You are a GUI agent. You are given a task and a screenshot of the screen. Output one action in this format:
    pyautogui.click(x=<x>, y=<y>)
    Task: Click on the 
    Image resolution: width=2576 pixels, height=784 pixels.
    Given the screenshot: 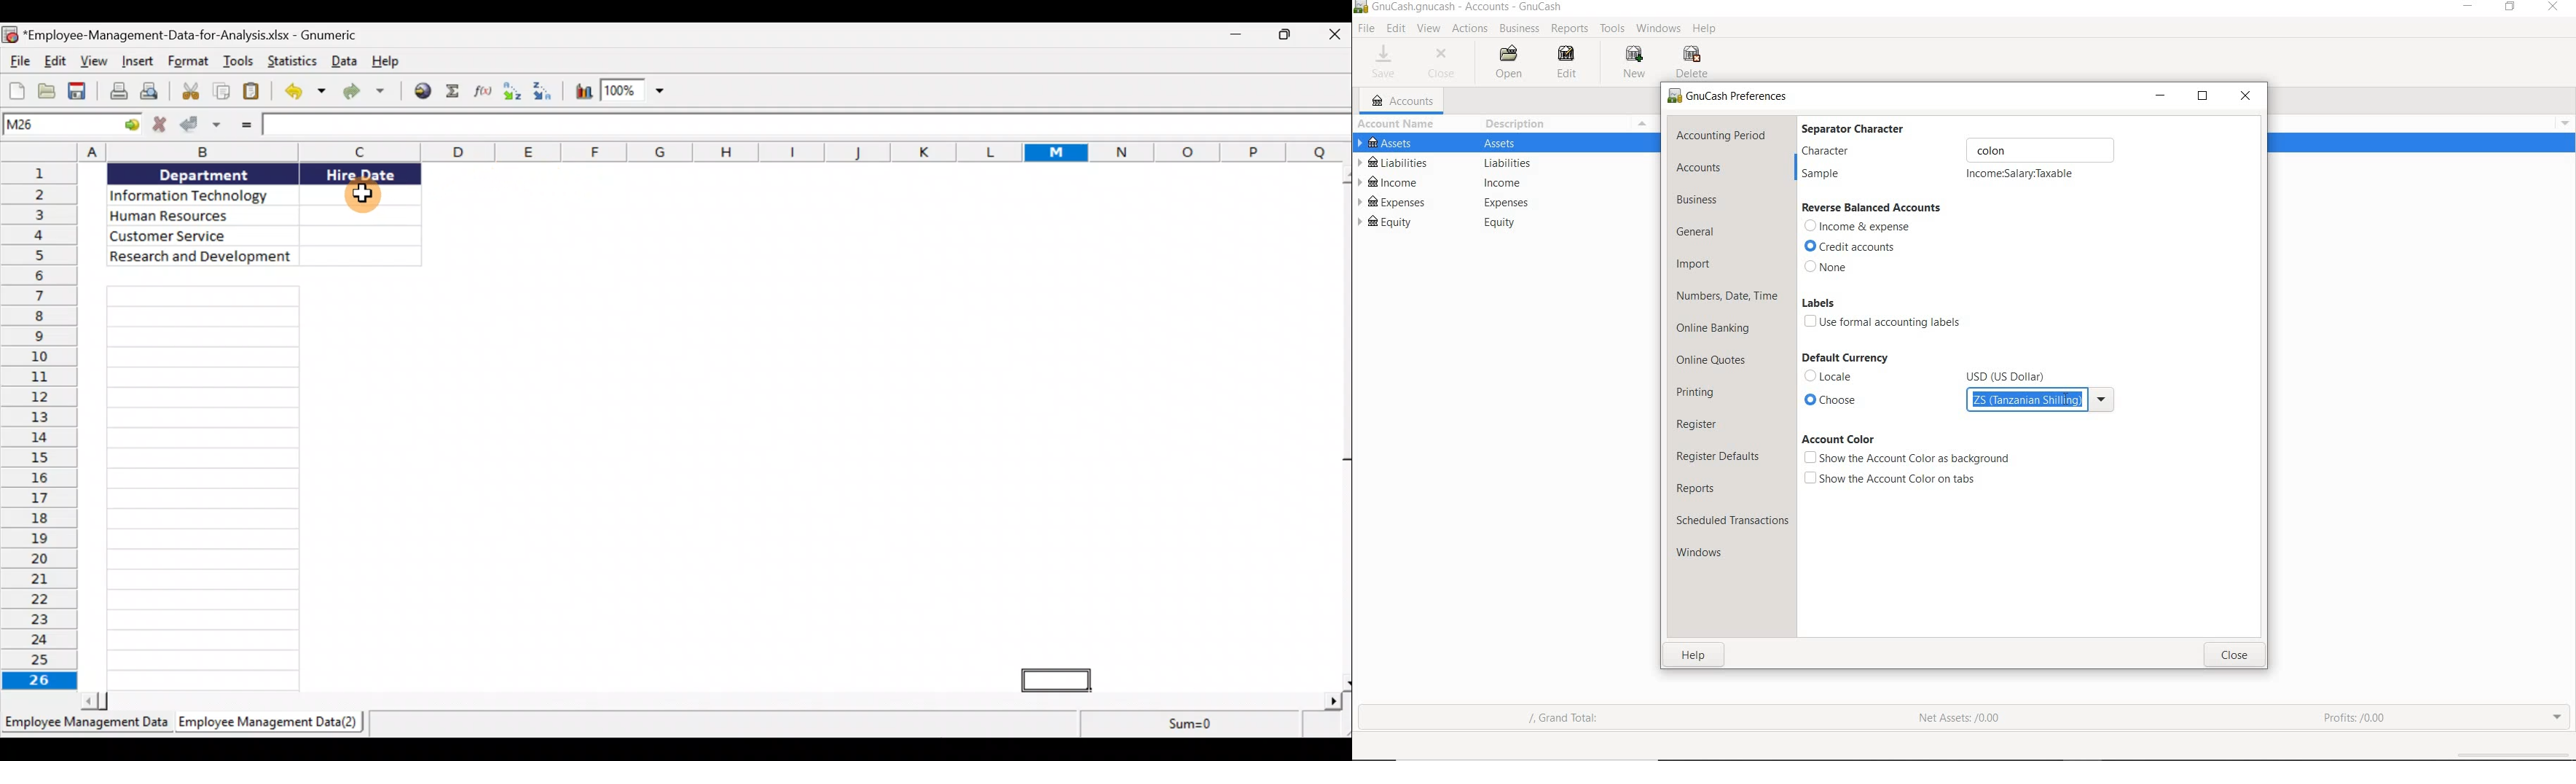 What is the action you would take?
    pyautogui.click(x=1509, y=163)
    